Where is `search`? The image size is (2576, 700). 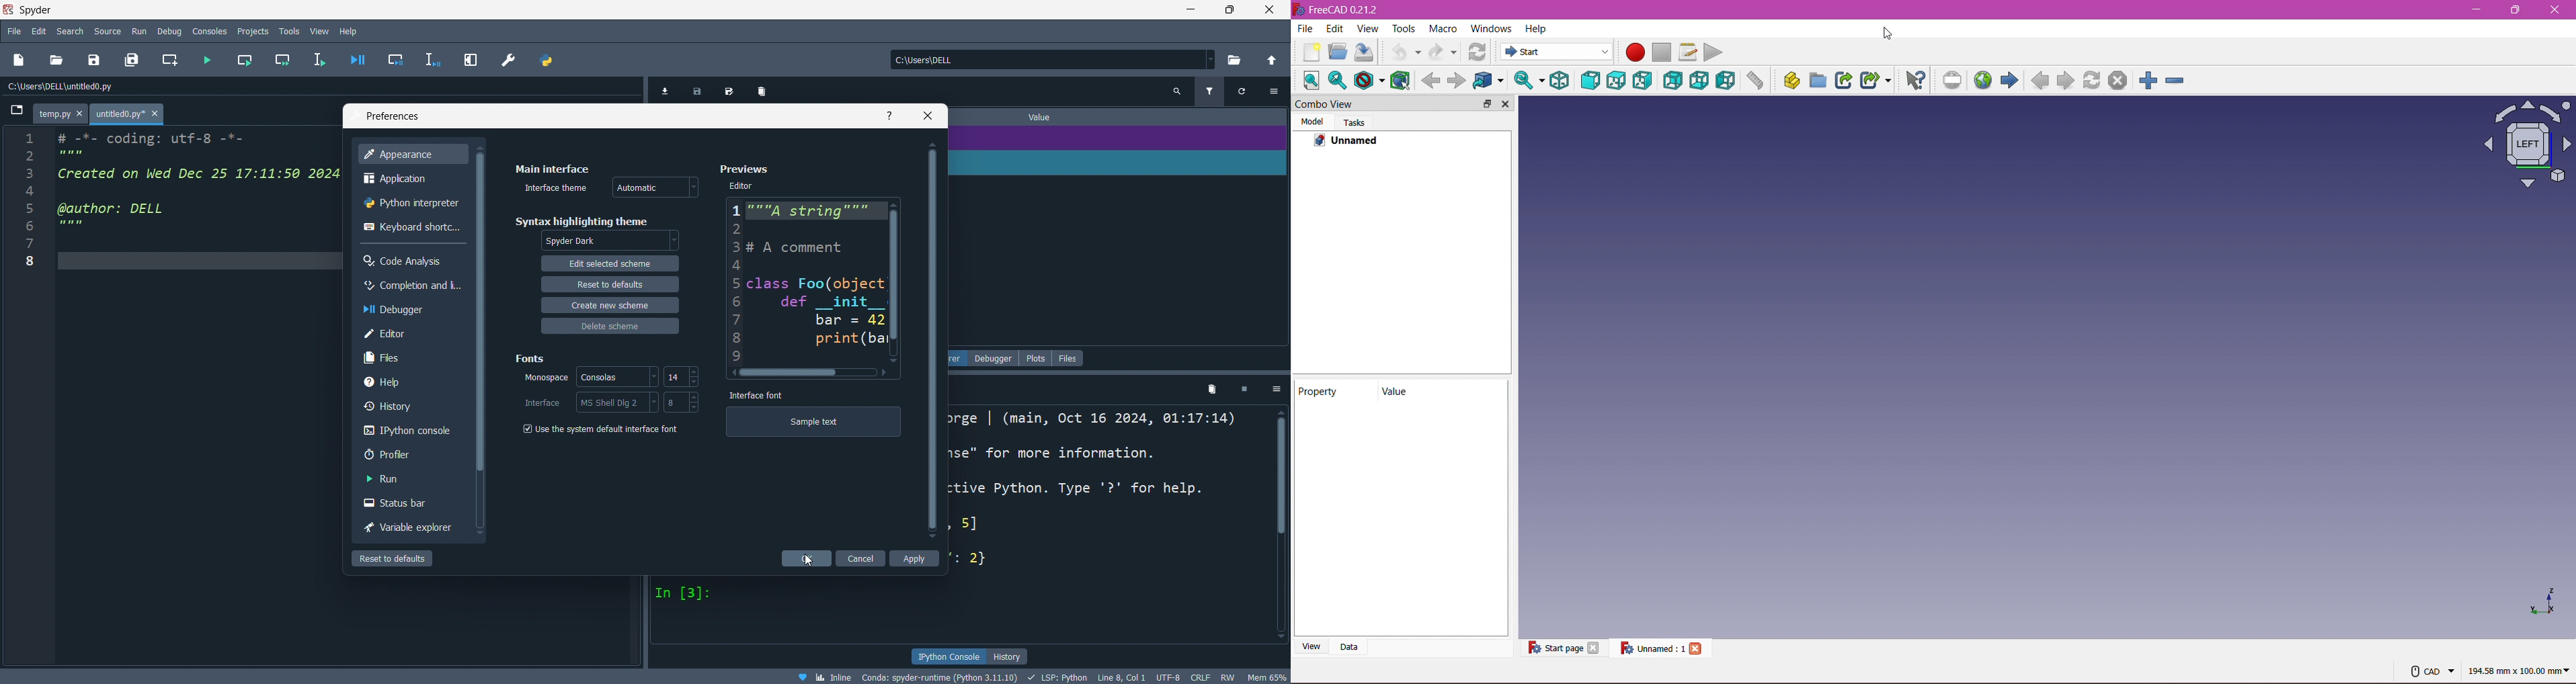 search is located at coordinates (71, 30).